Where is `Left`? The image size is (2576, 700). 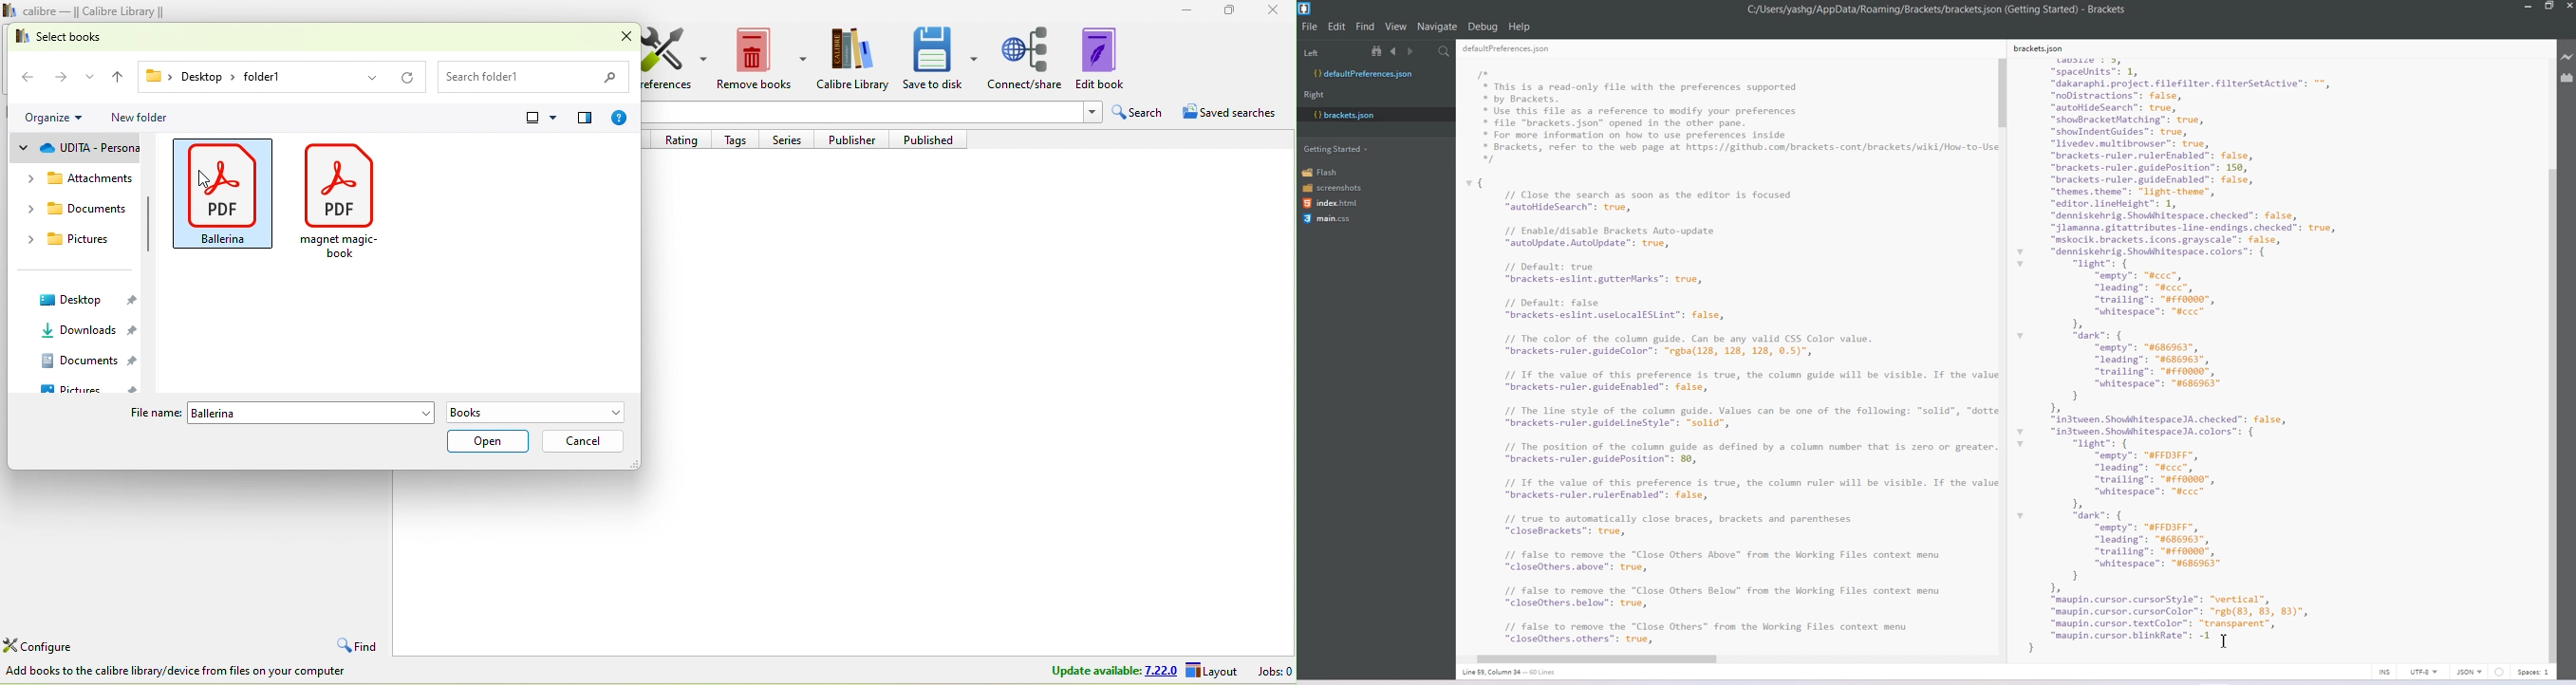
Left is located at coordinates (1311, 53).